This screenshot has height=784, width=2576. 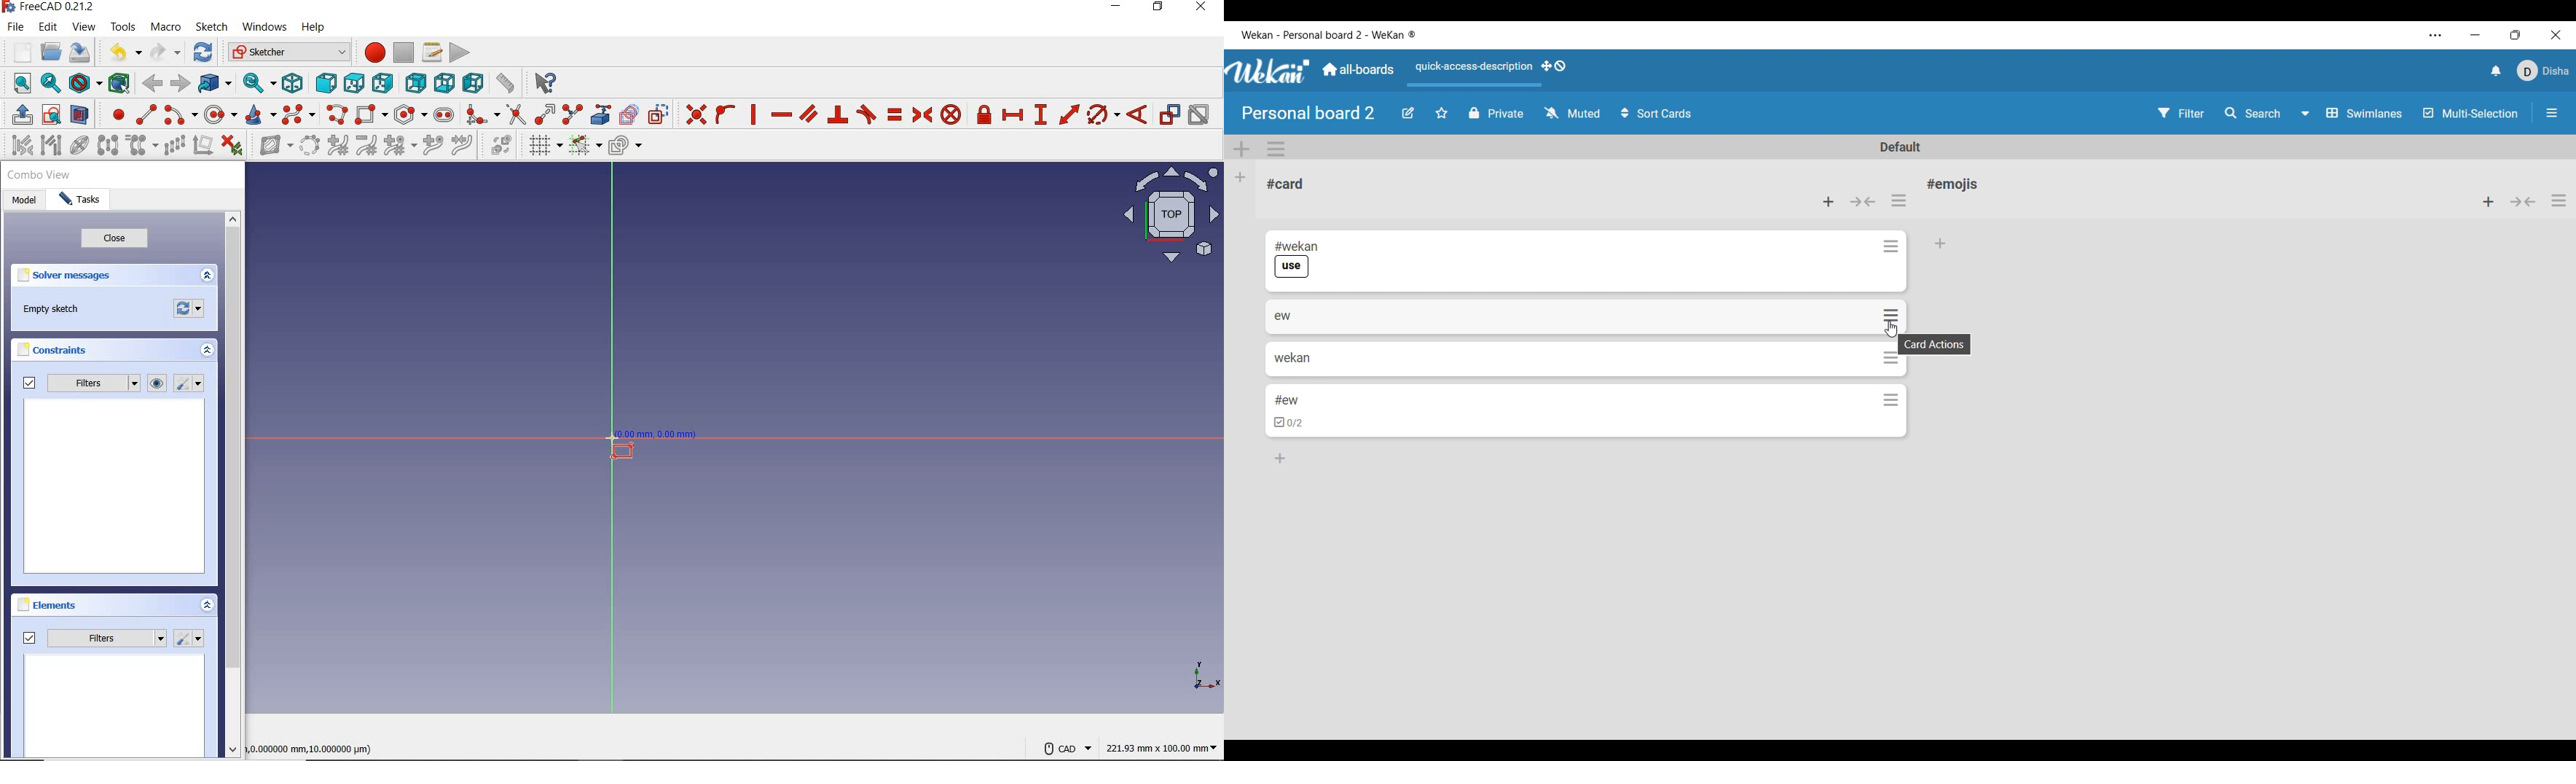 I want to click on filters, so click(x=95, y=636).